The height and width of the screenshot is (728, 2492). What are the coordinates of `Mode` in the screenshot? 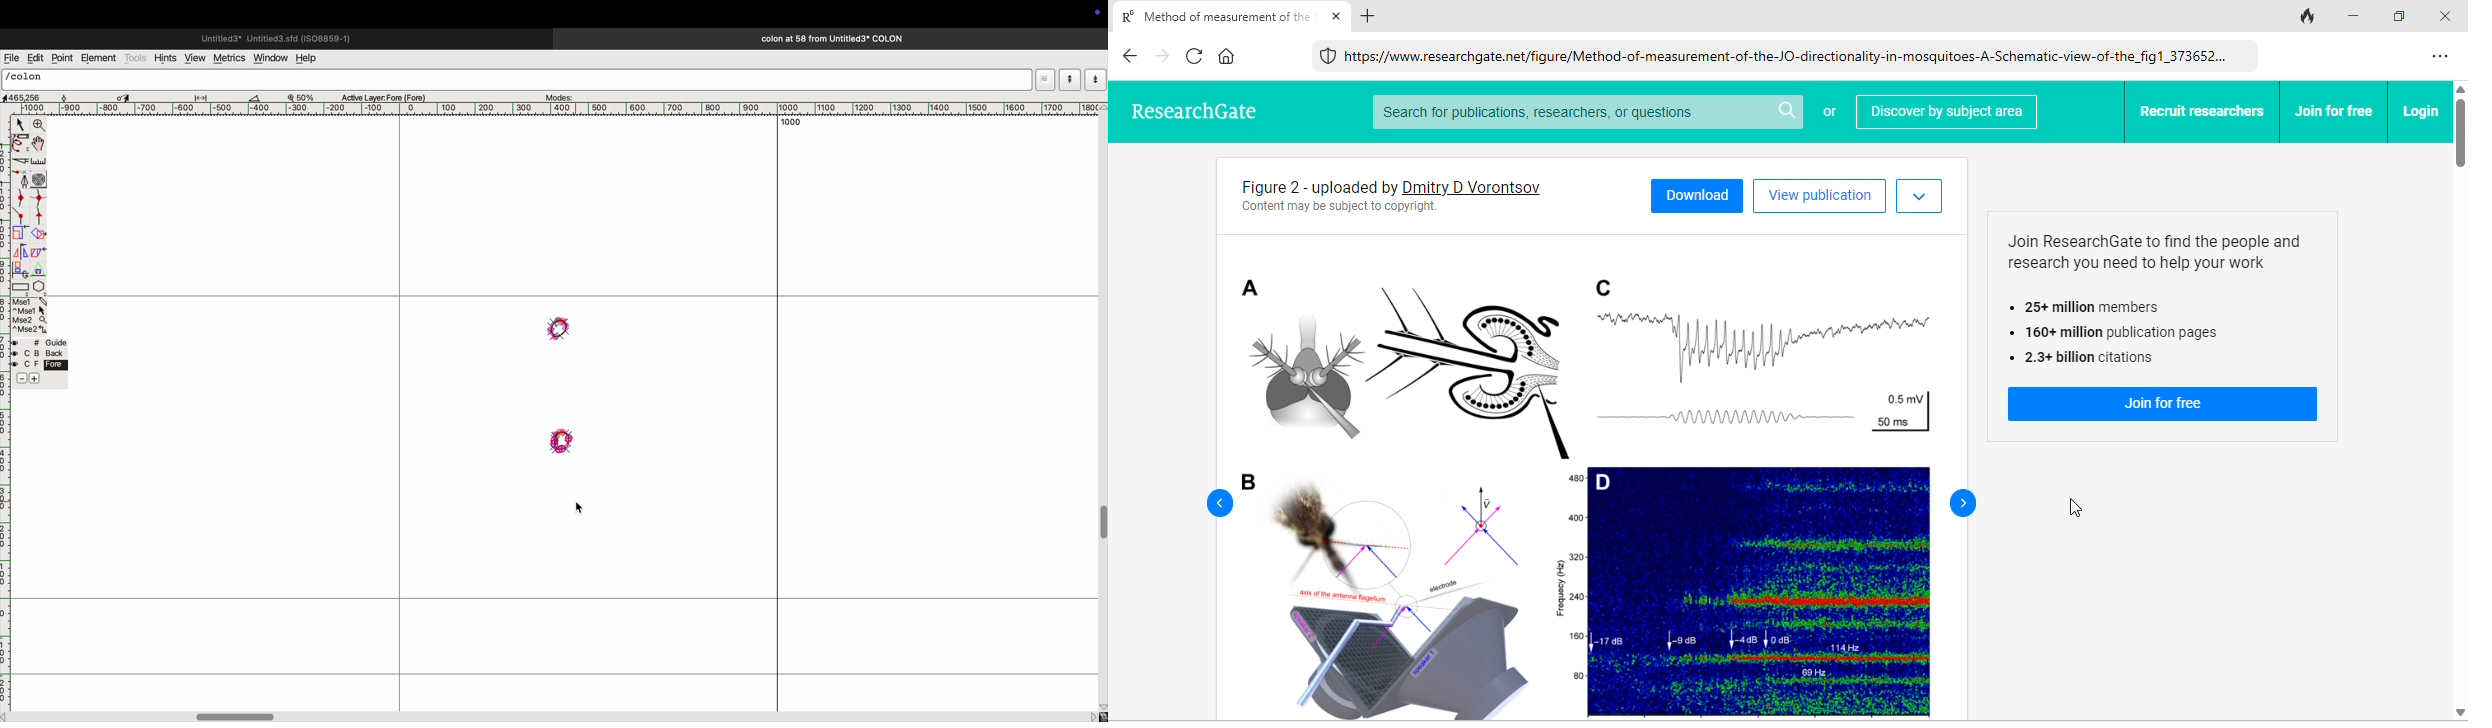 It's located at (1044, 78).